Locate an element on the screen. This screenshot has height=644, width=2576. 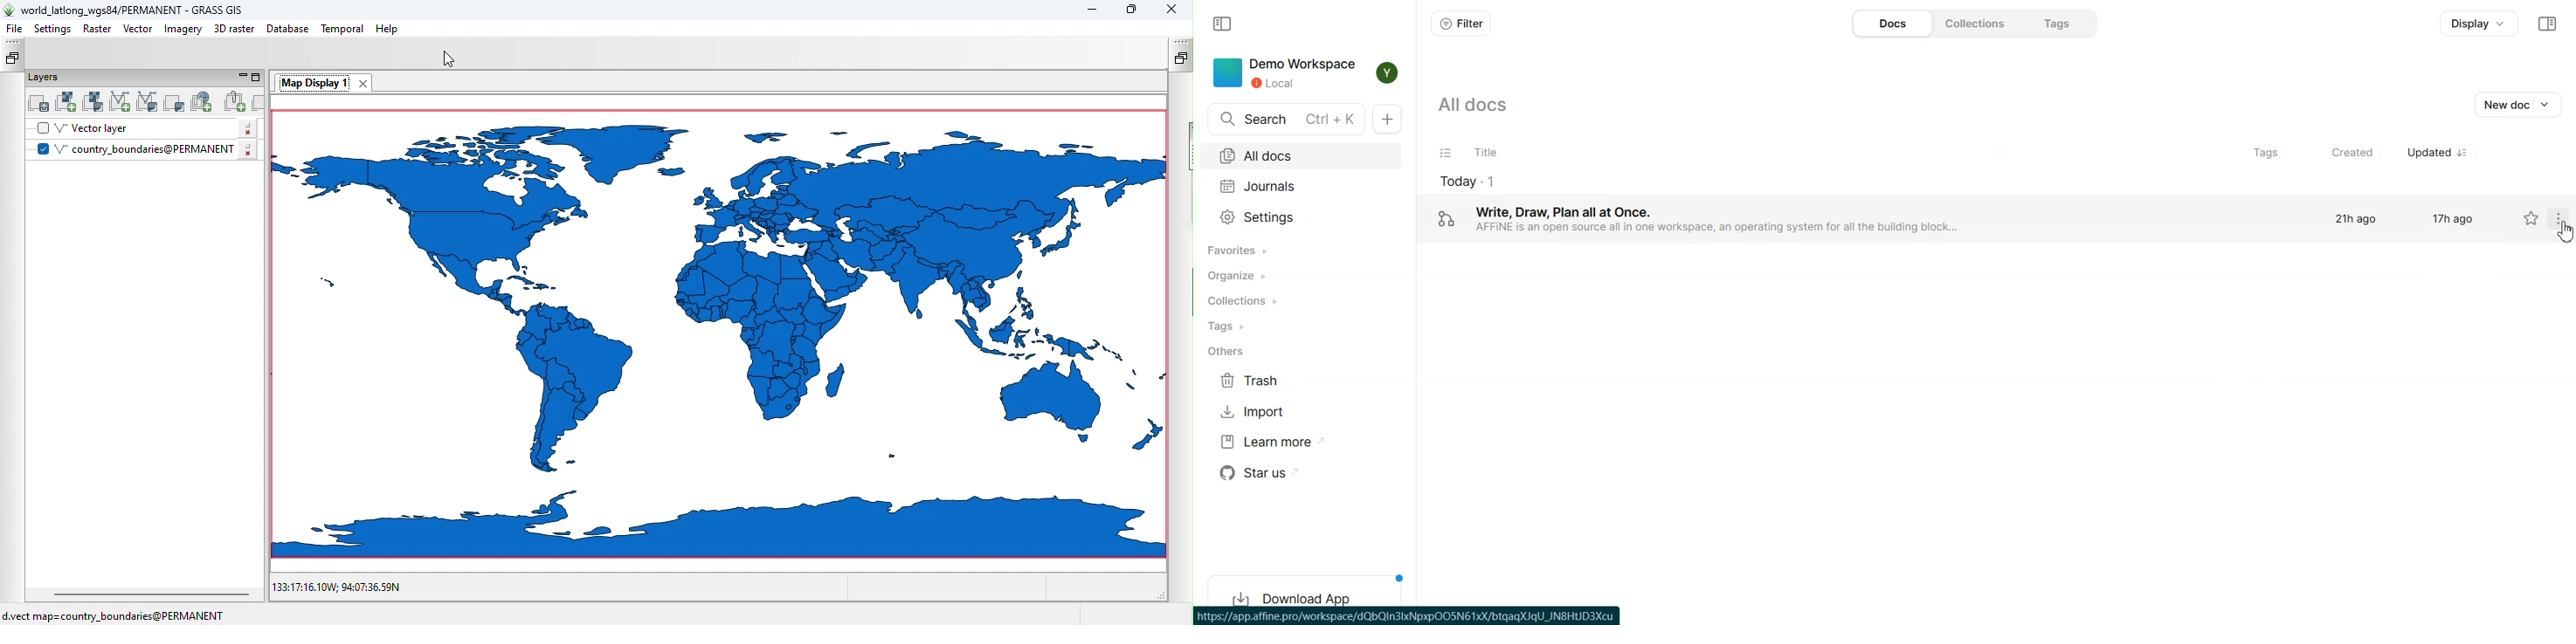
Collections is located at coordinates (1979, 24).